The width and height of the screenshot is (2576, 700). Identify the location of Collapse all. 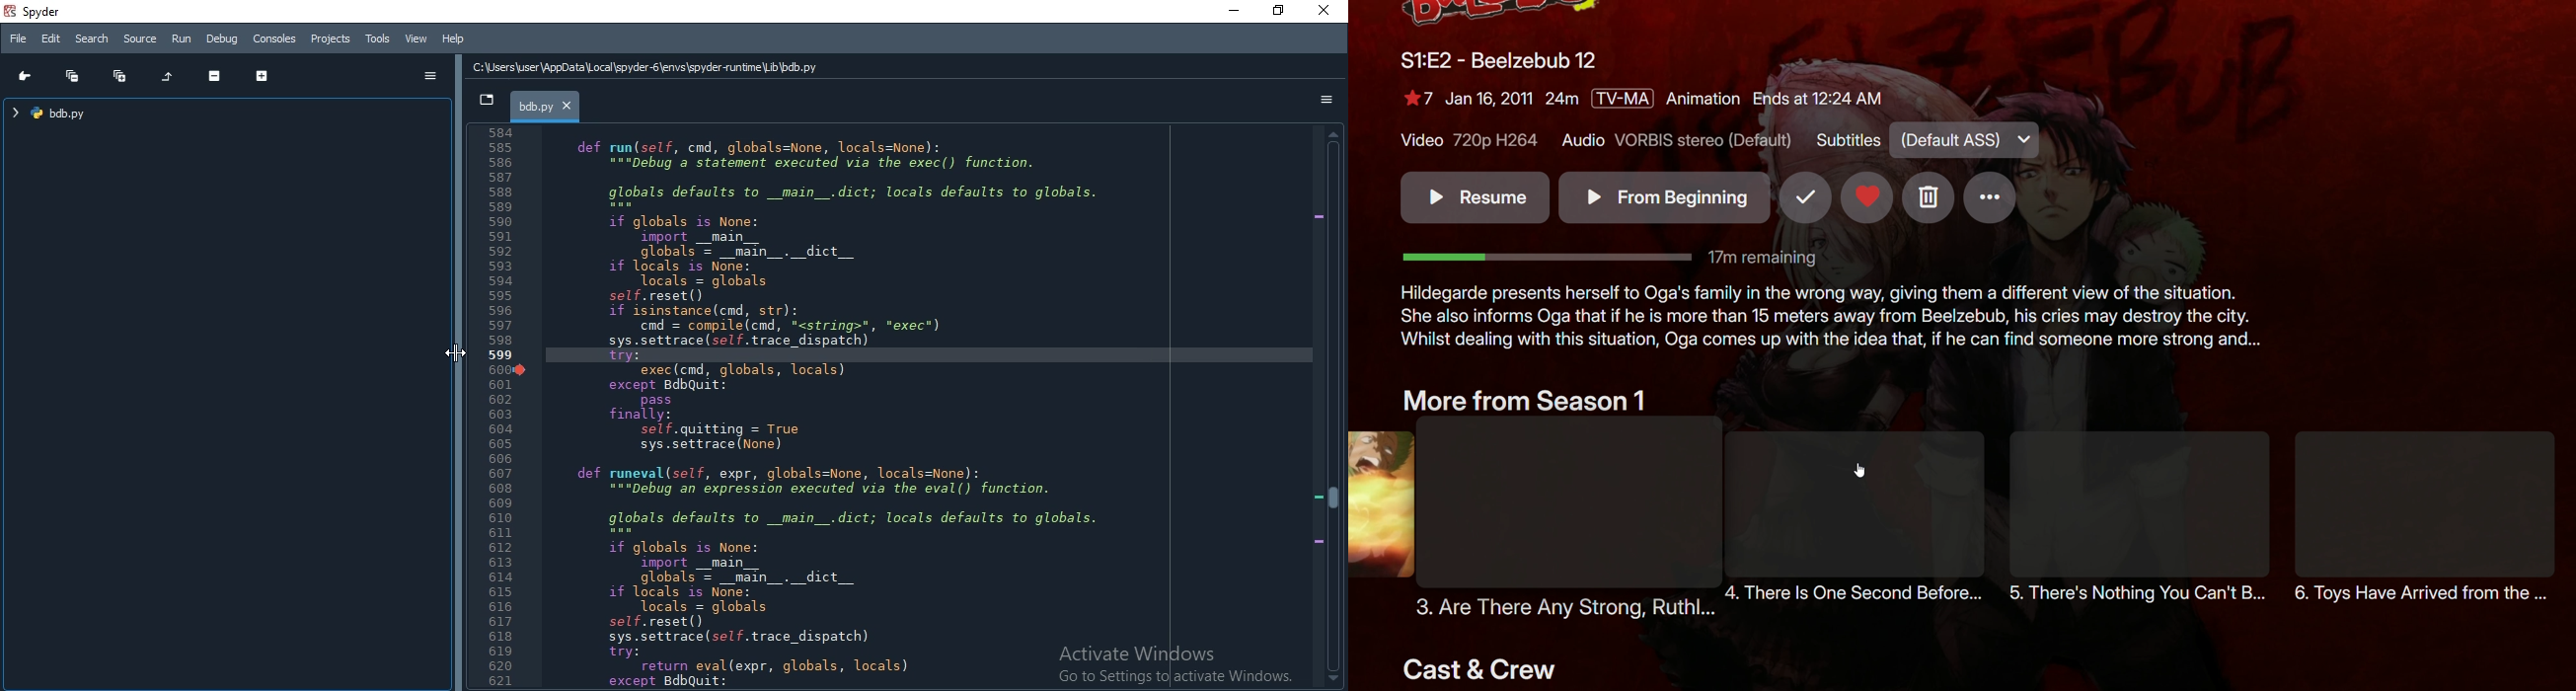
(71, 76).